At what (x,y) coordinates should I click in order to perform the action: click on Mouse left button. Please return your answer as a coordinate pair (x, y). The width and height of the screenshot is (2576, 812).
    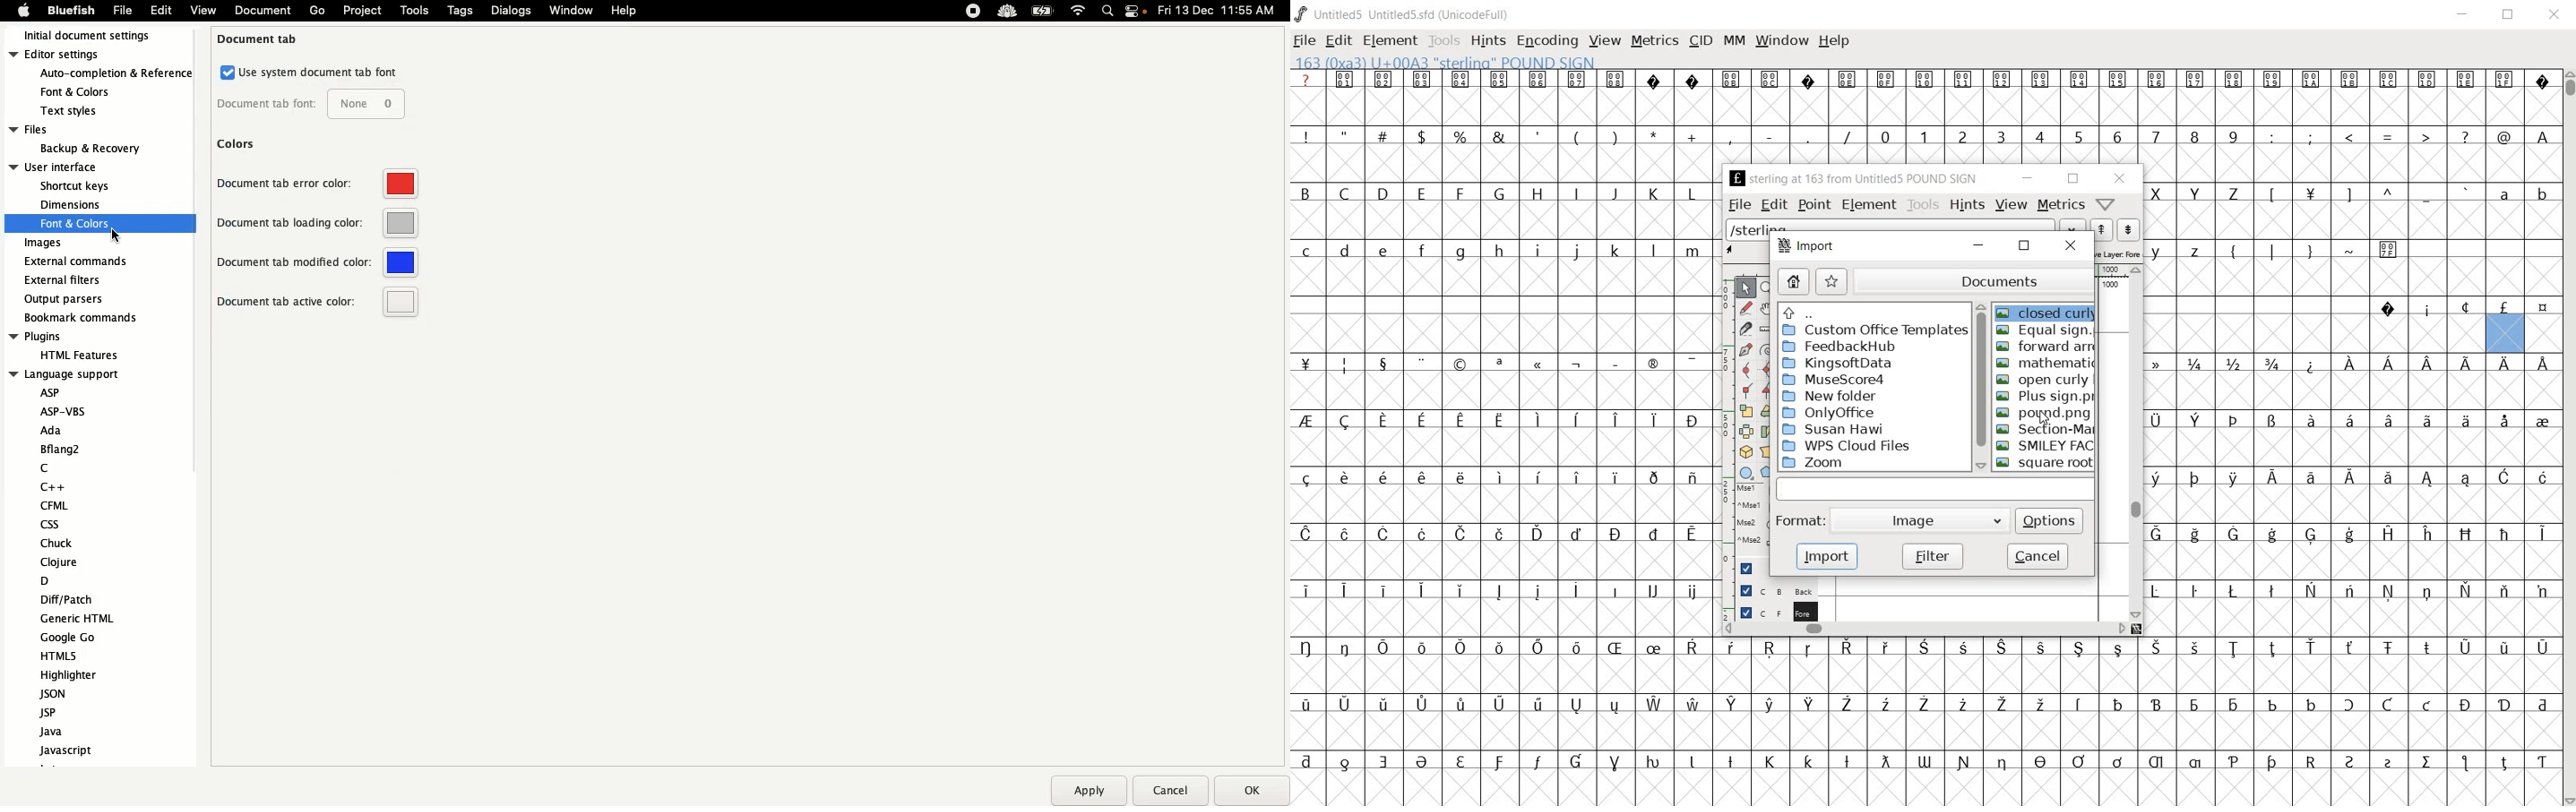
    Looking at the image, I should click on (1754, 491).